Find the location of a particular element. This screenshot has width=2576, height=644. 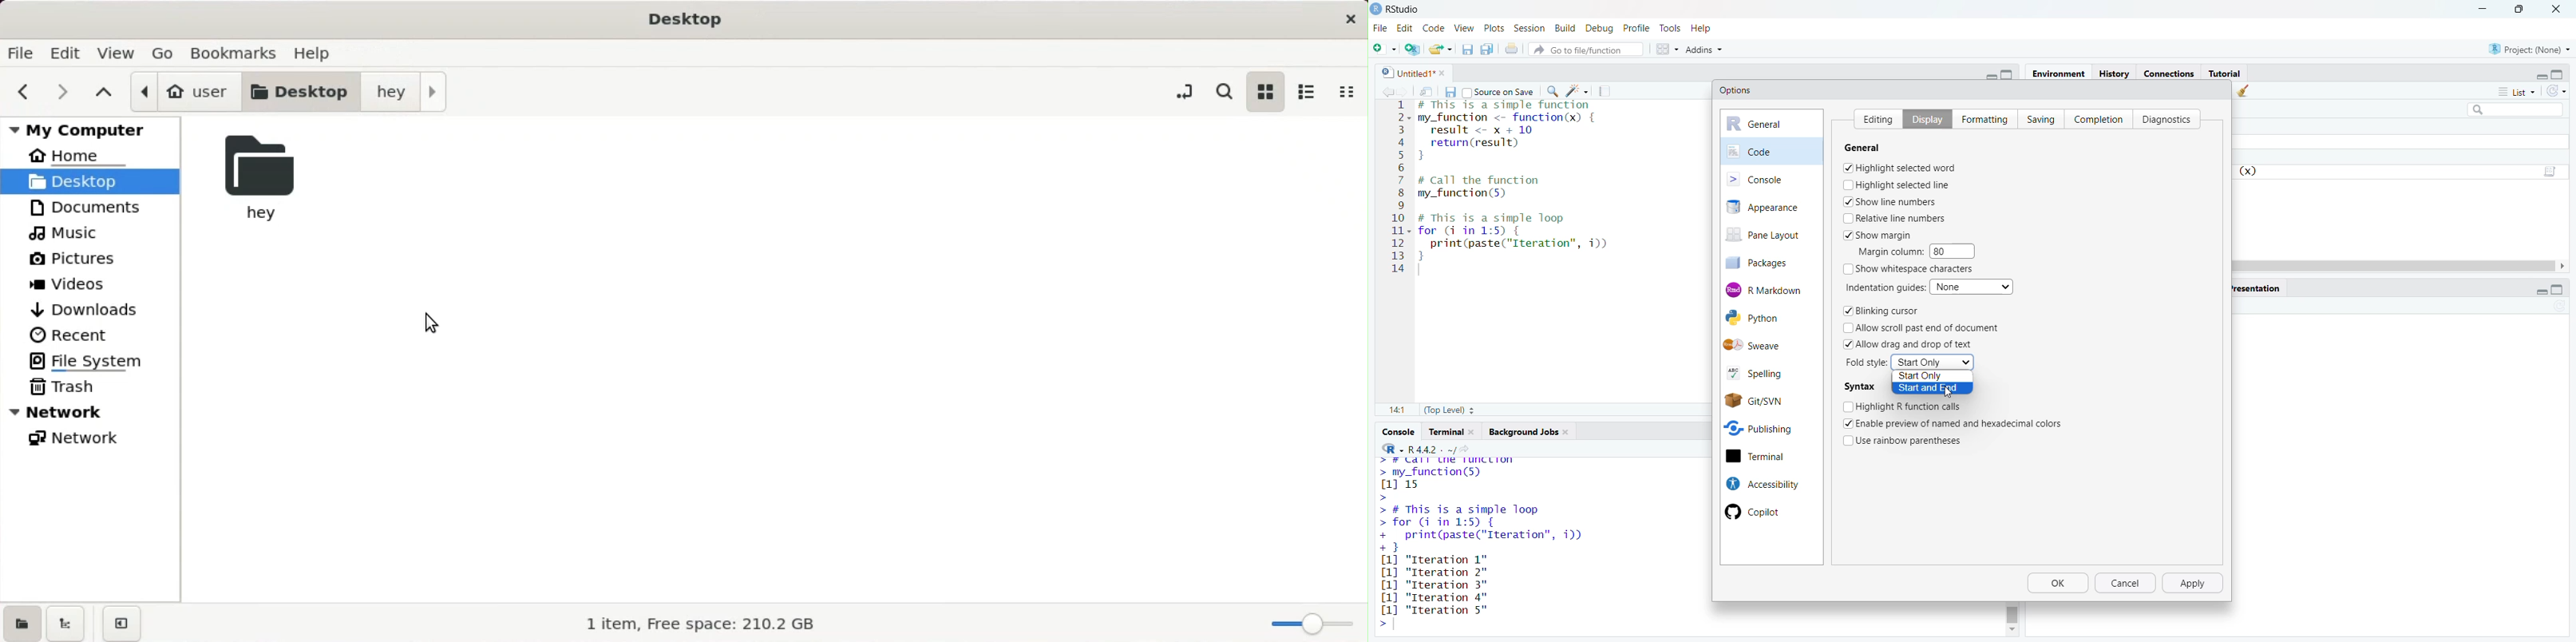

maximize is located at coordinates (2564, 290).